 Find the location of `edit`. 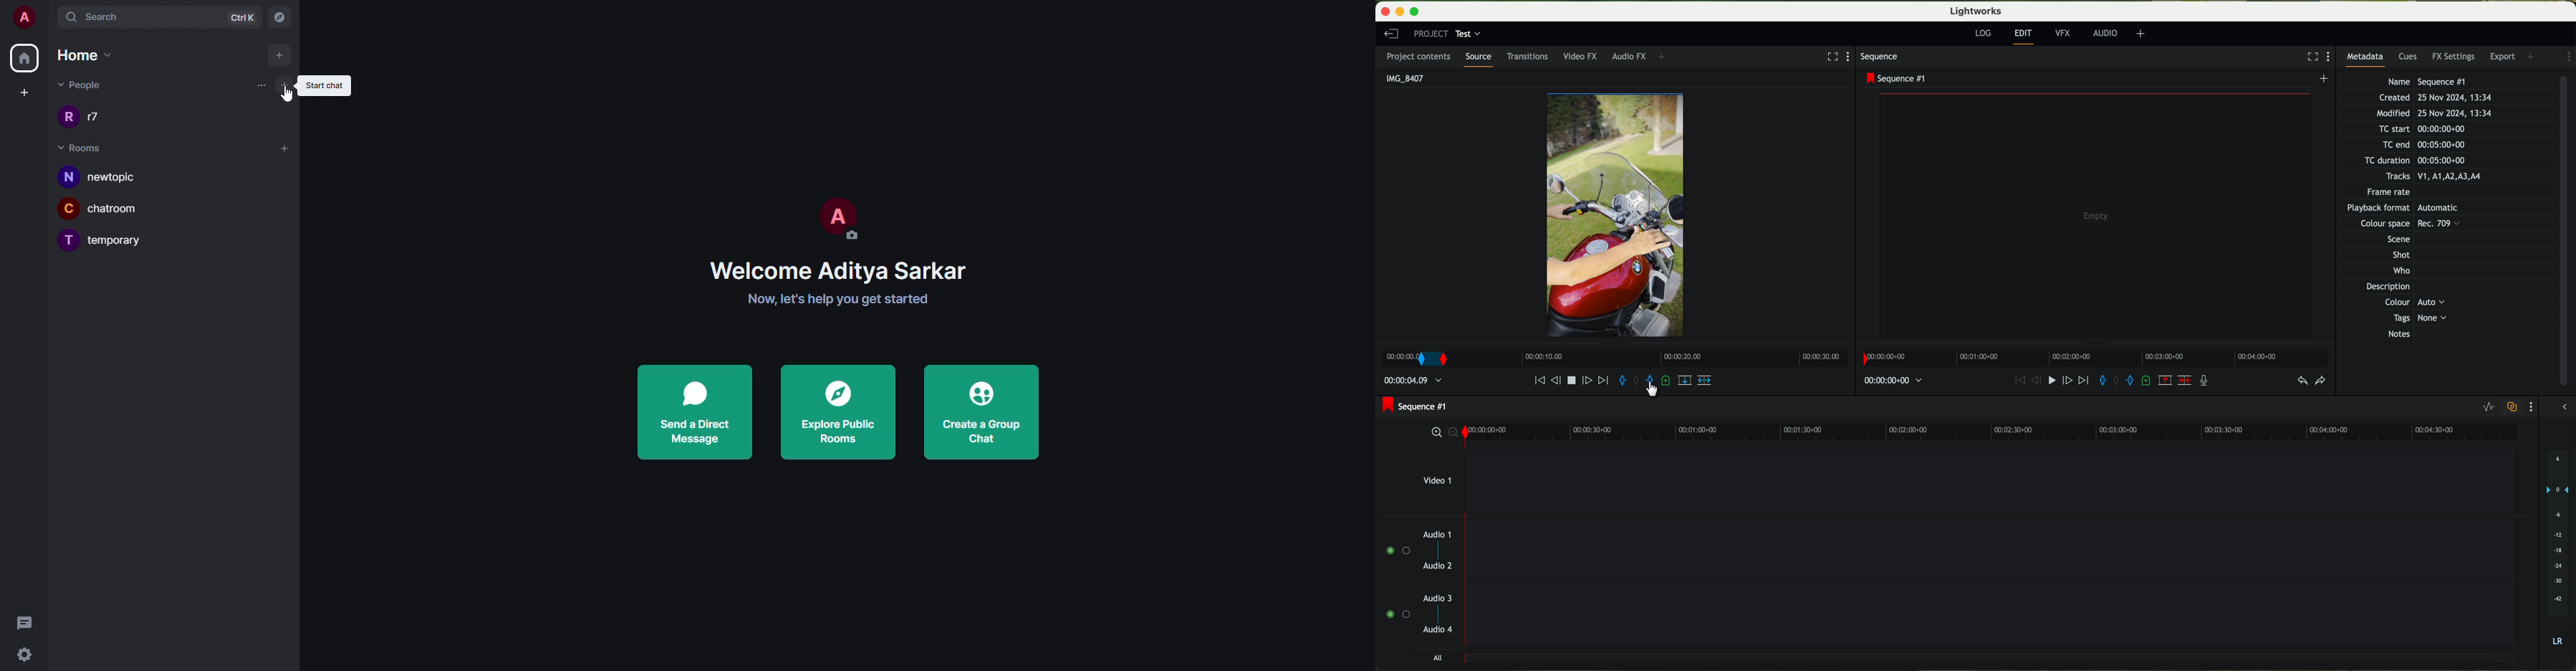

edit is located at coordinates (2024, 36).